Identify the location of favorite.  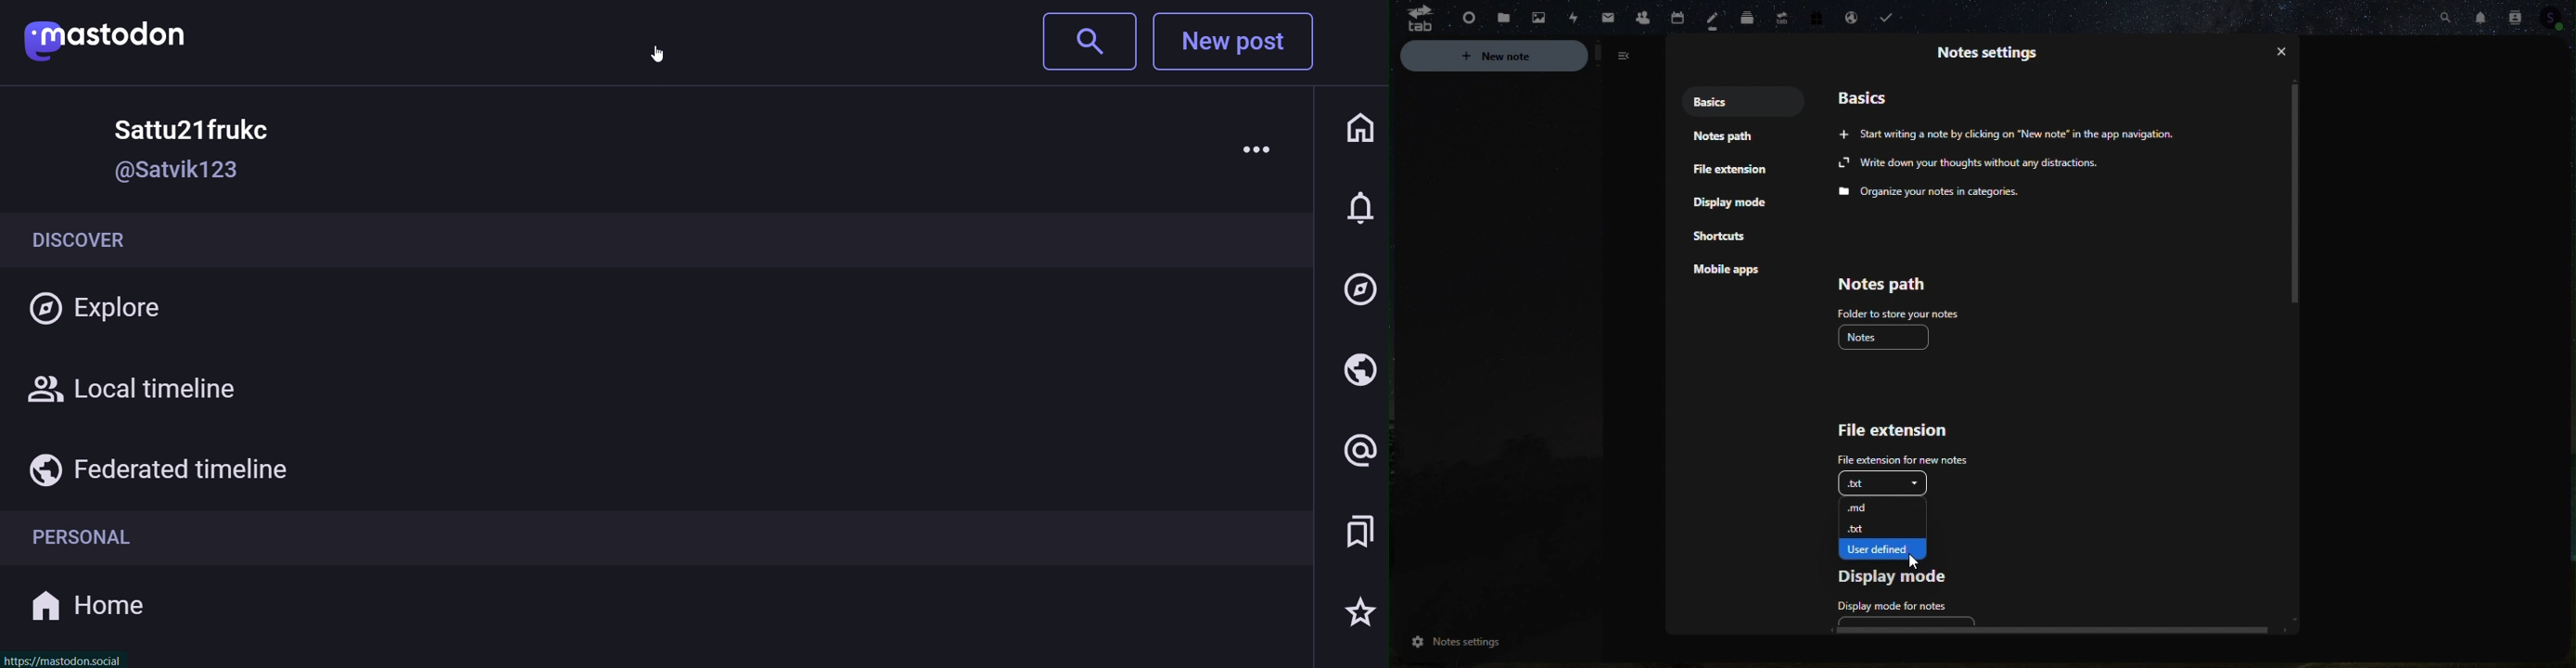
(1357, 612).